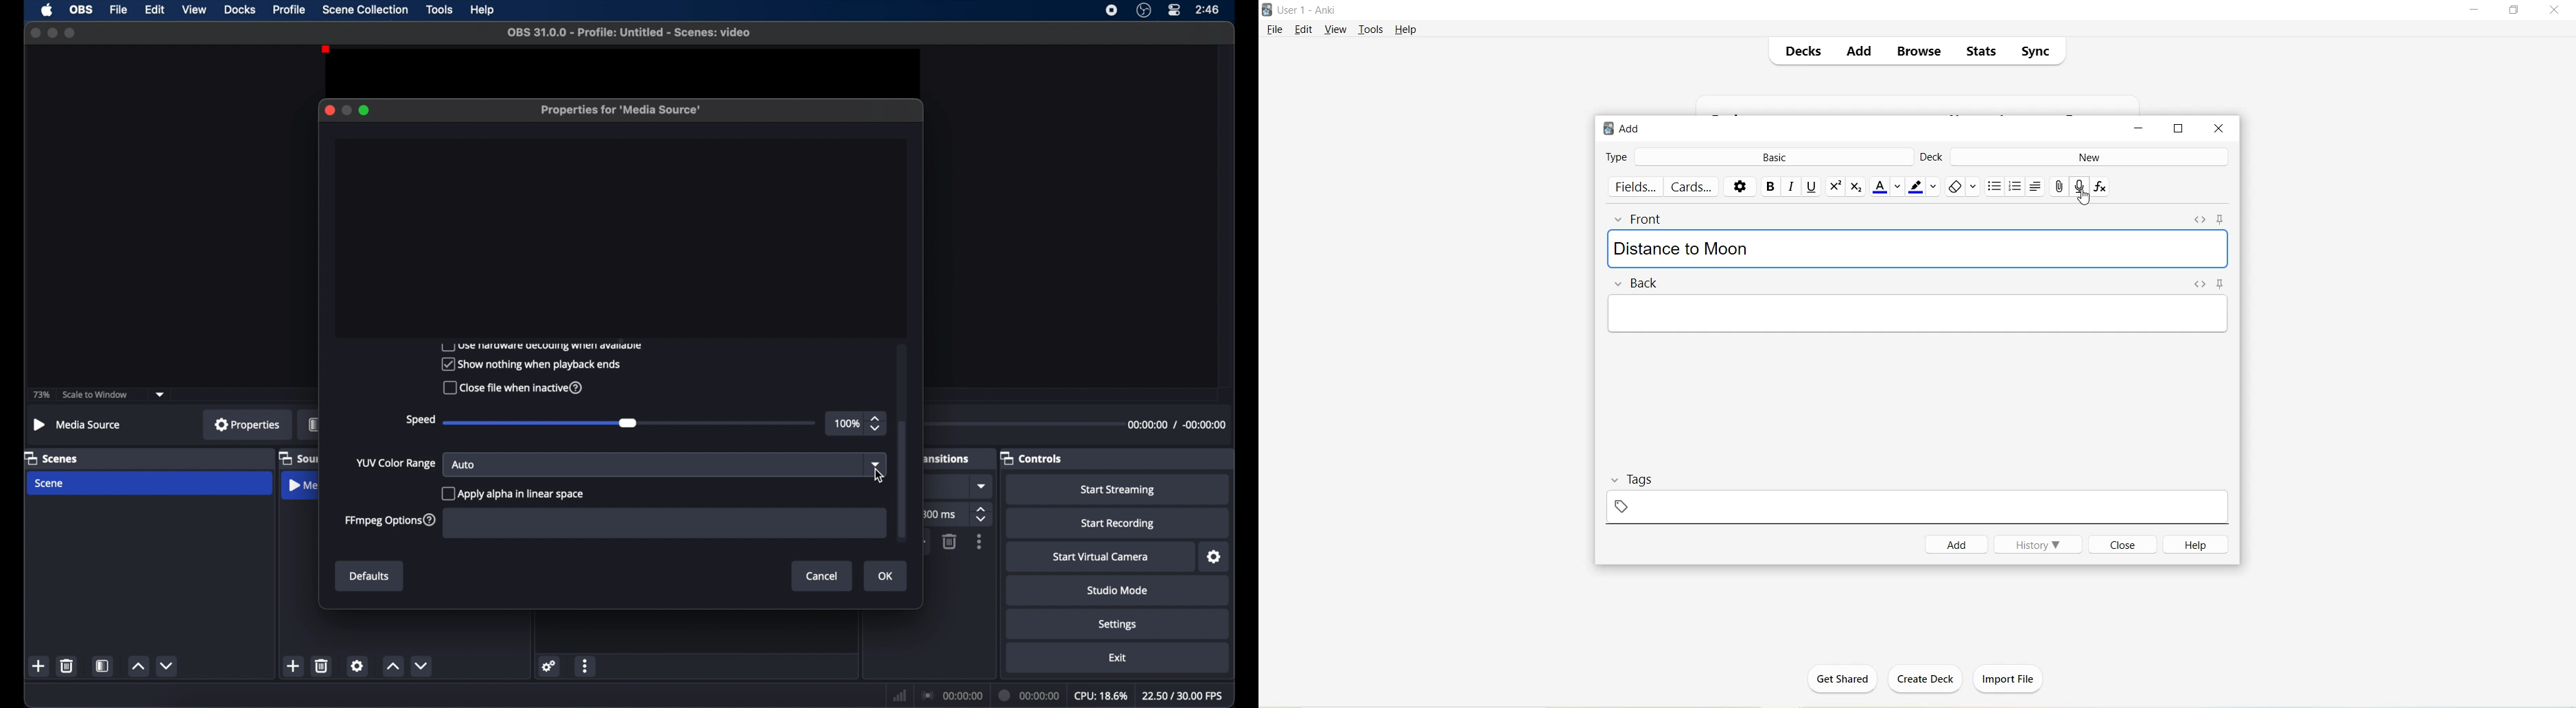 This screenshot has width=2576, height=728. What do you see at coordinates (542, 346) in the screenshot?
I see `use hardware decoding when available` at bounding box center [542, 346].